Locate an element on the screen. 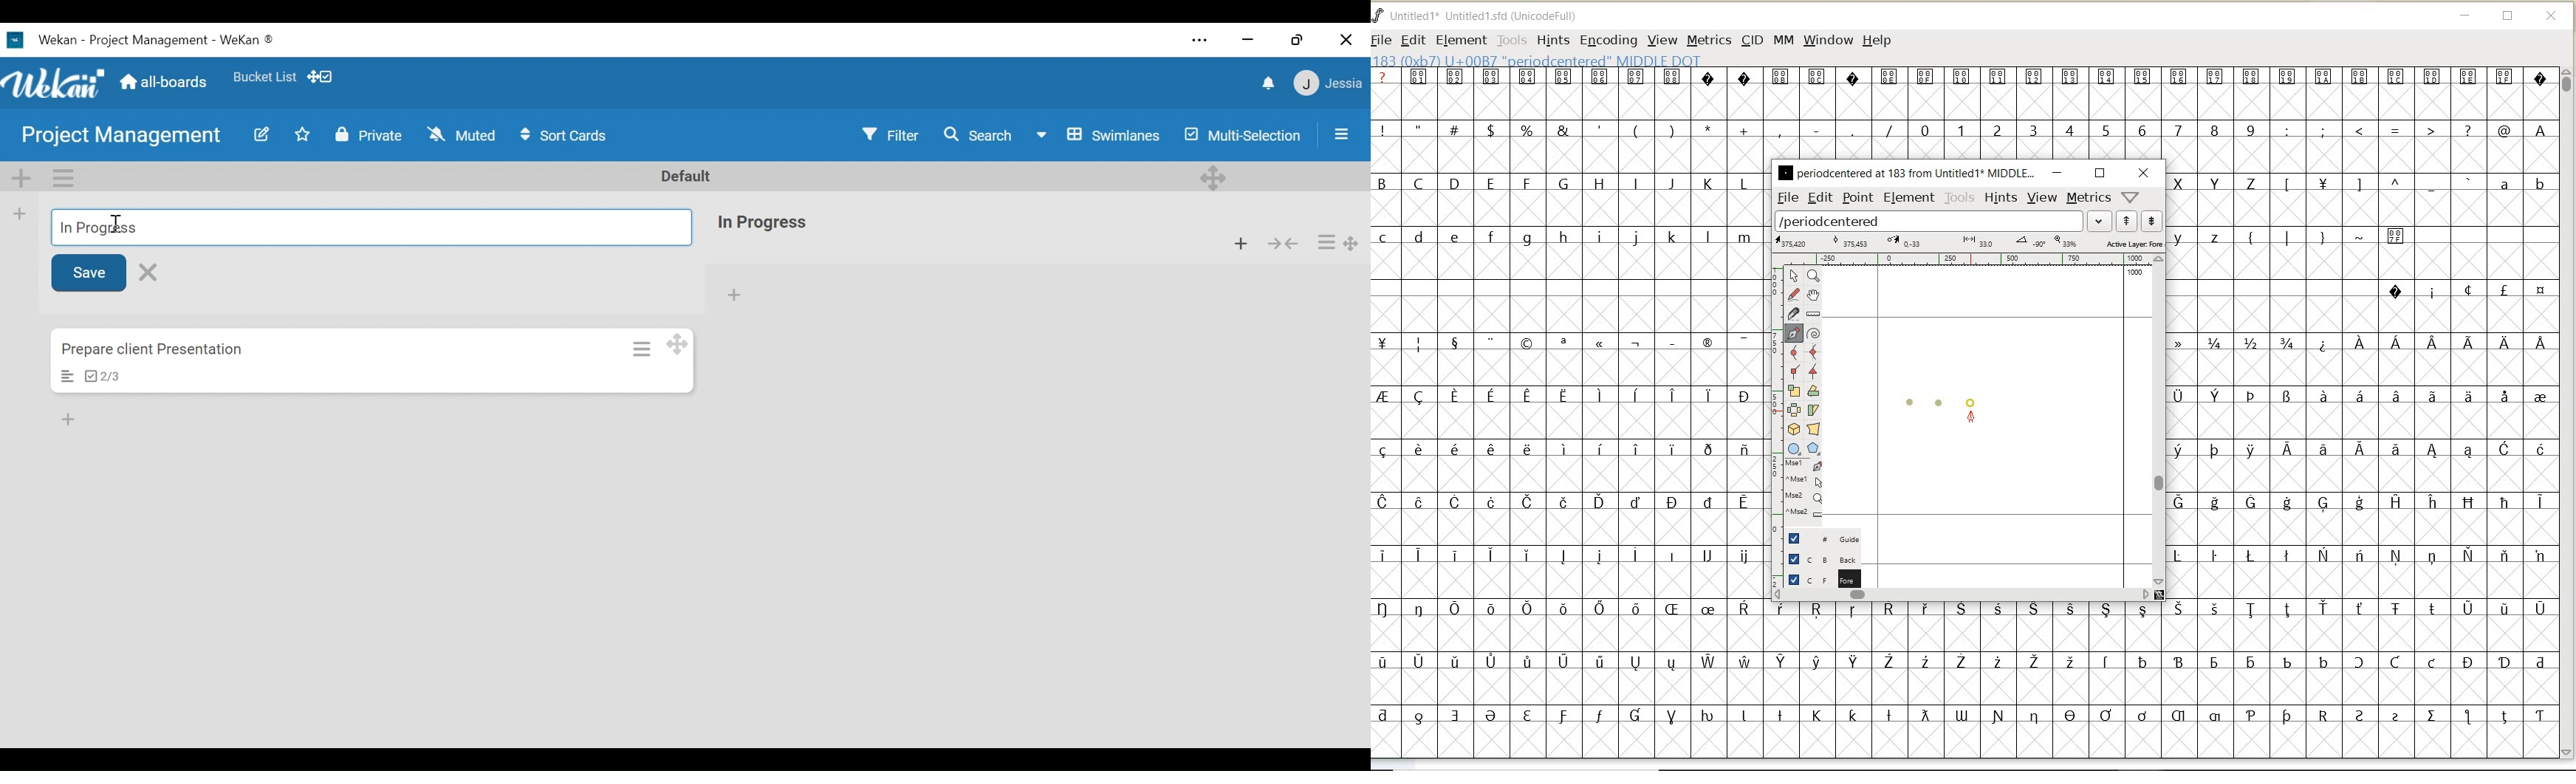 Image resolution: width=2576 pixels, height=784 pixels. scroll by hand is located at coordinates (1812, 295).